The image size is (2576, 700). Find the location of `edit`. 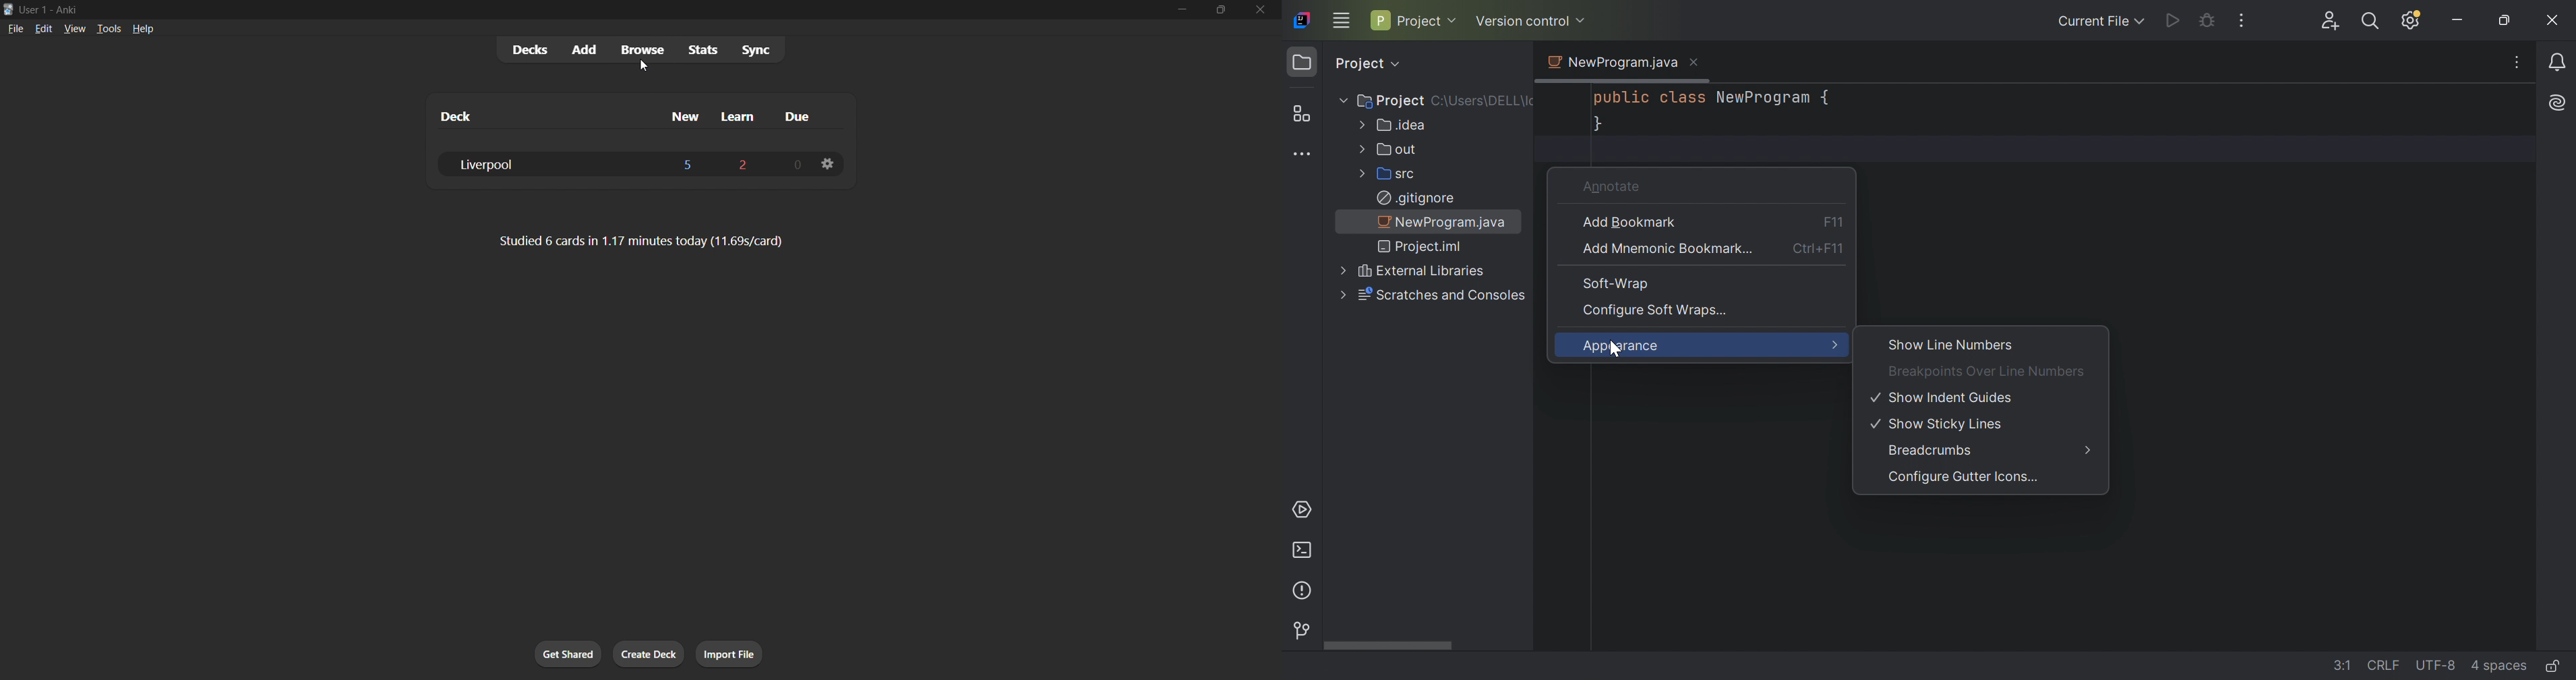

edit is located at coordinates (43, 28).